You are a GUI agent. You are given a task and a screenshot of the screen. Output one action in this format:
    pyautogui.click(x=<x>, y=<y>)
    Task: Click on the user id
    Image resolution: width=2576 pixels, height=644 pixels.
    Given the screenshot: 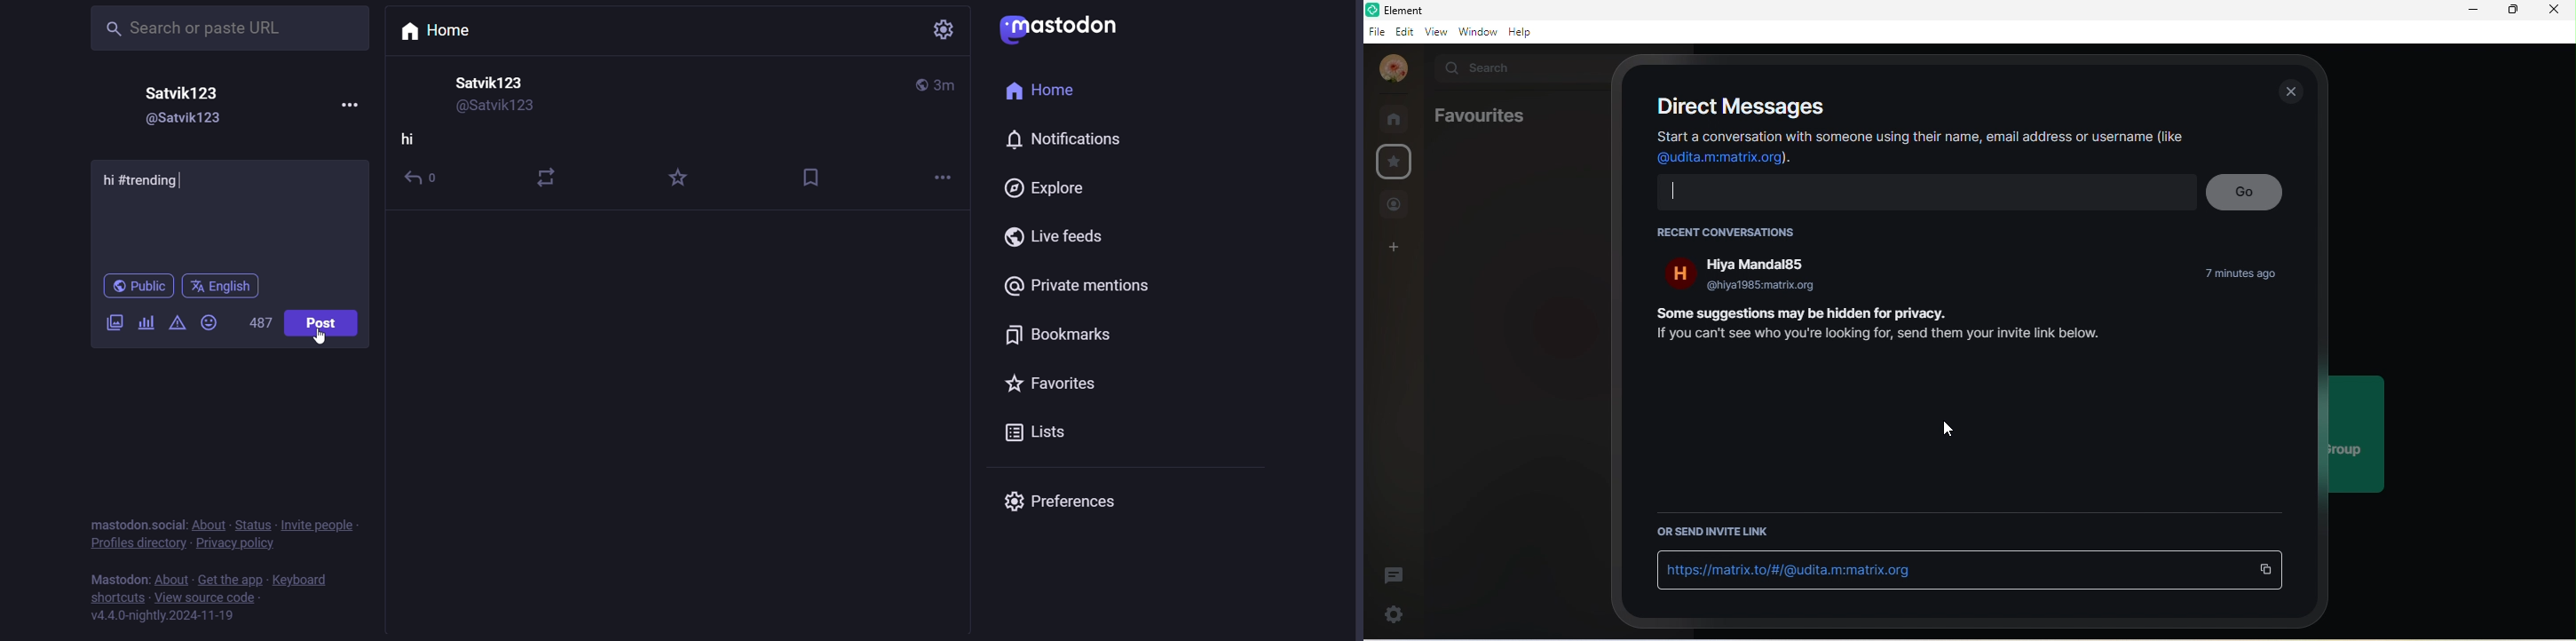 What is the action you would take?
    pyautogui.click(x=180, y=122)
    